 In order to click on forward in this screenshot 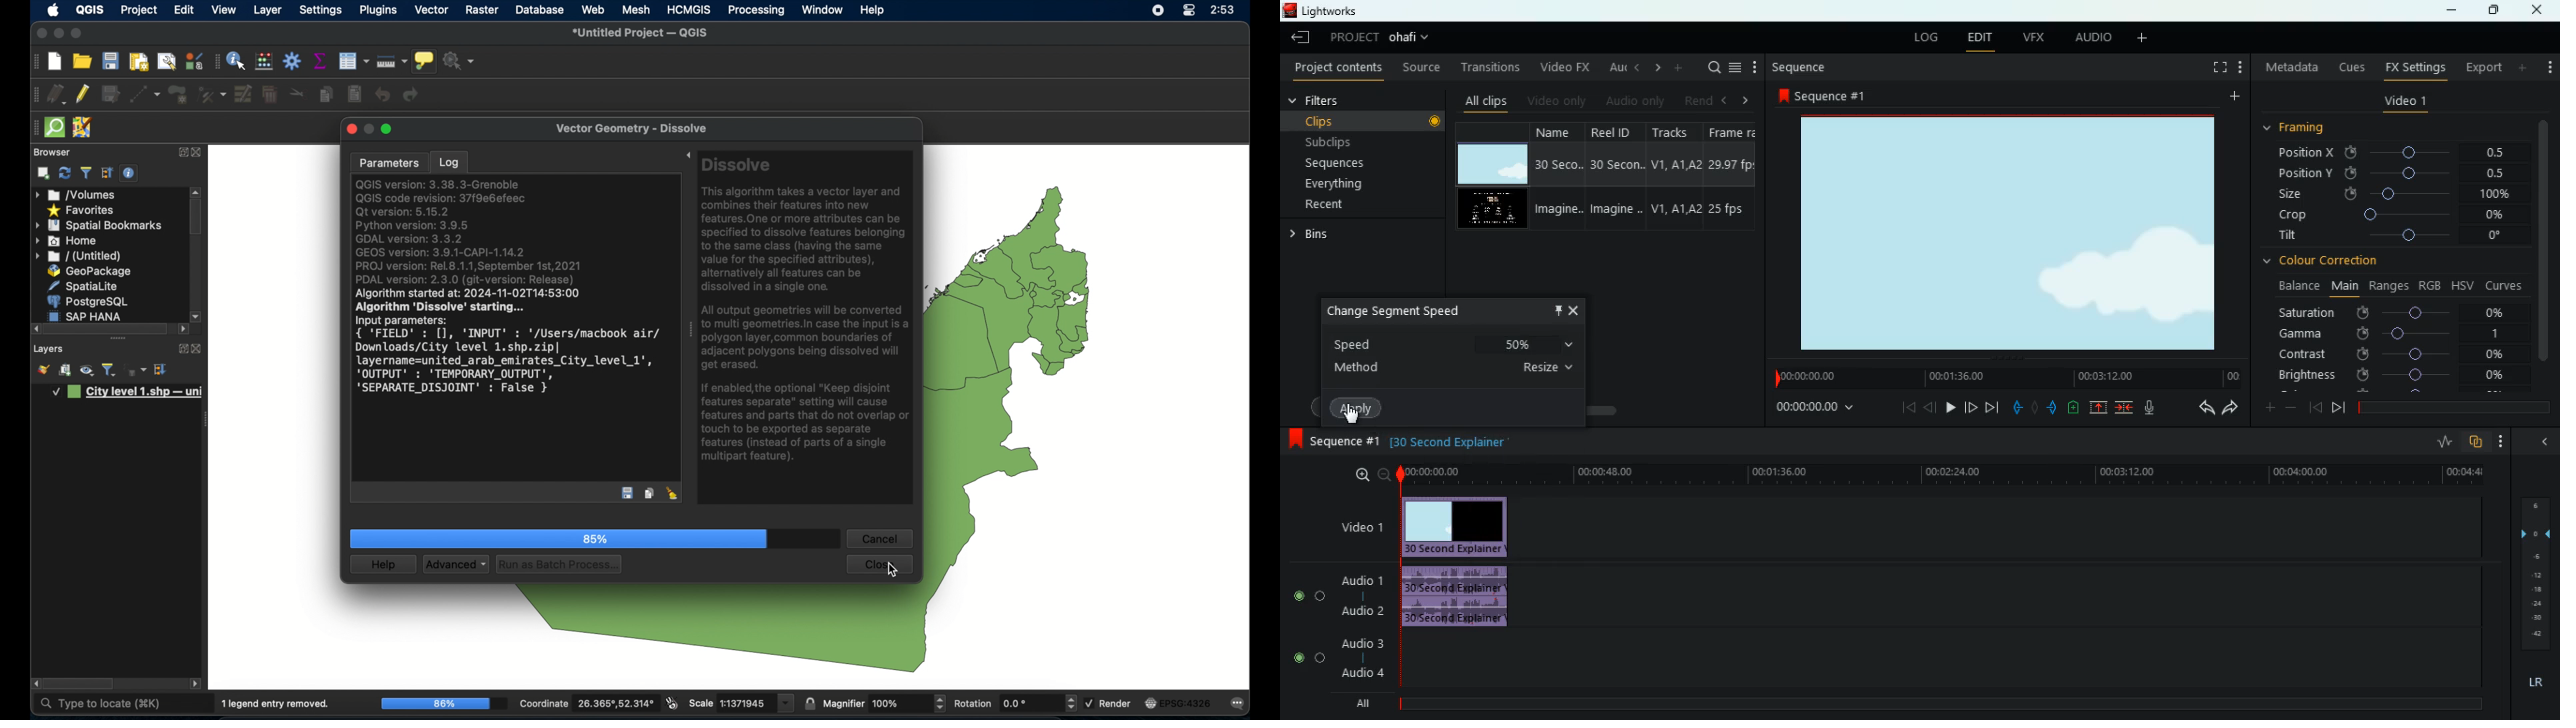, I will do `click(1971, 407)`.